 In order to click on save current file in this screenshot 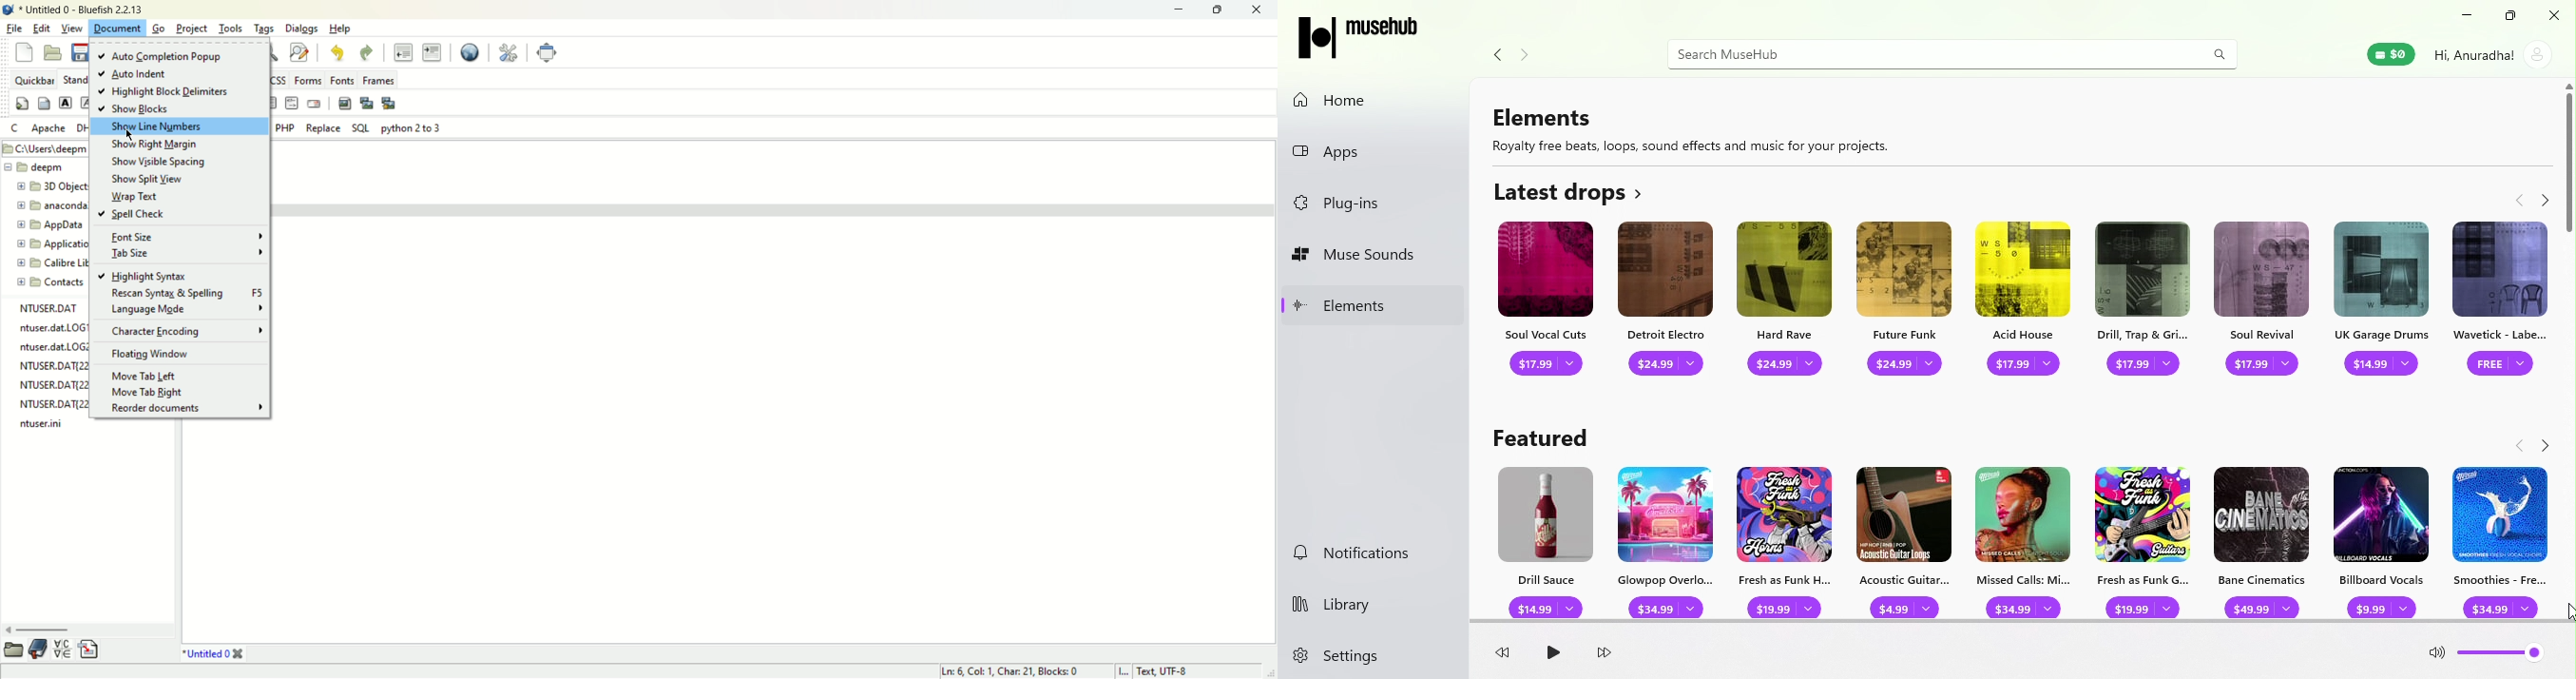, I will do `click(81, 53)`.